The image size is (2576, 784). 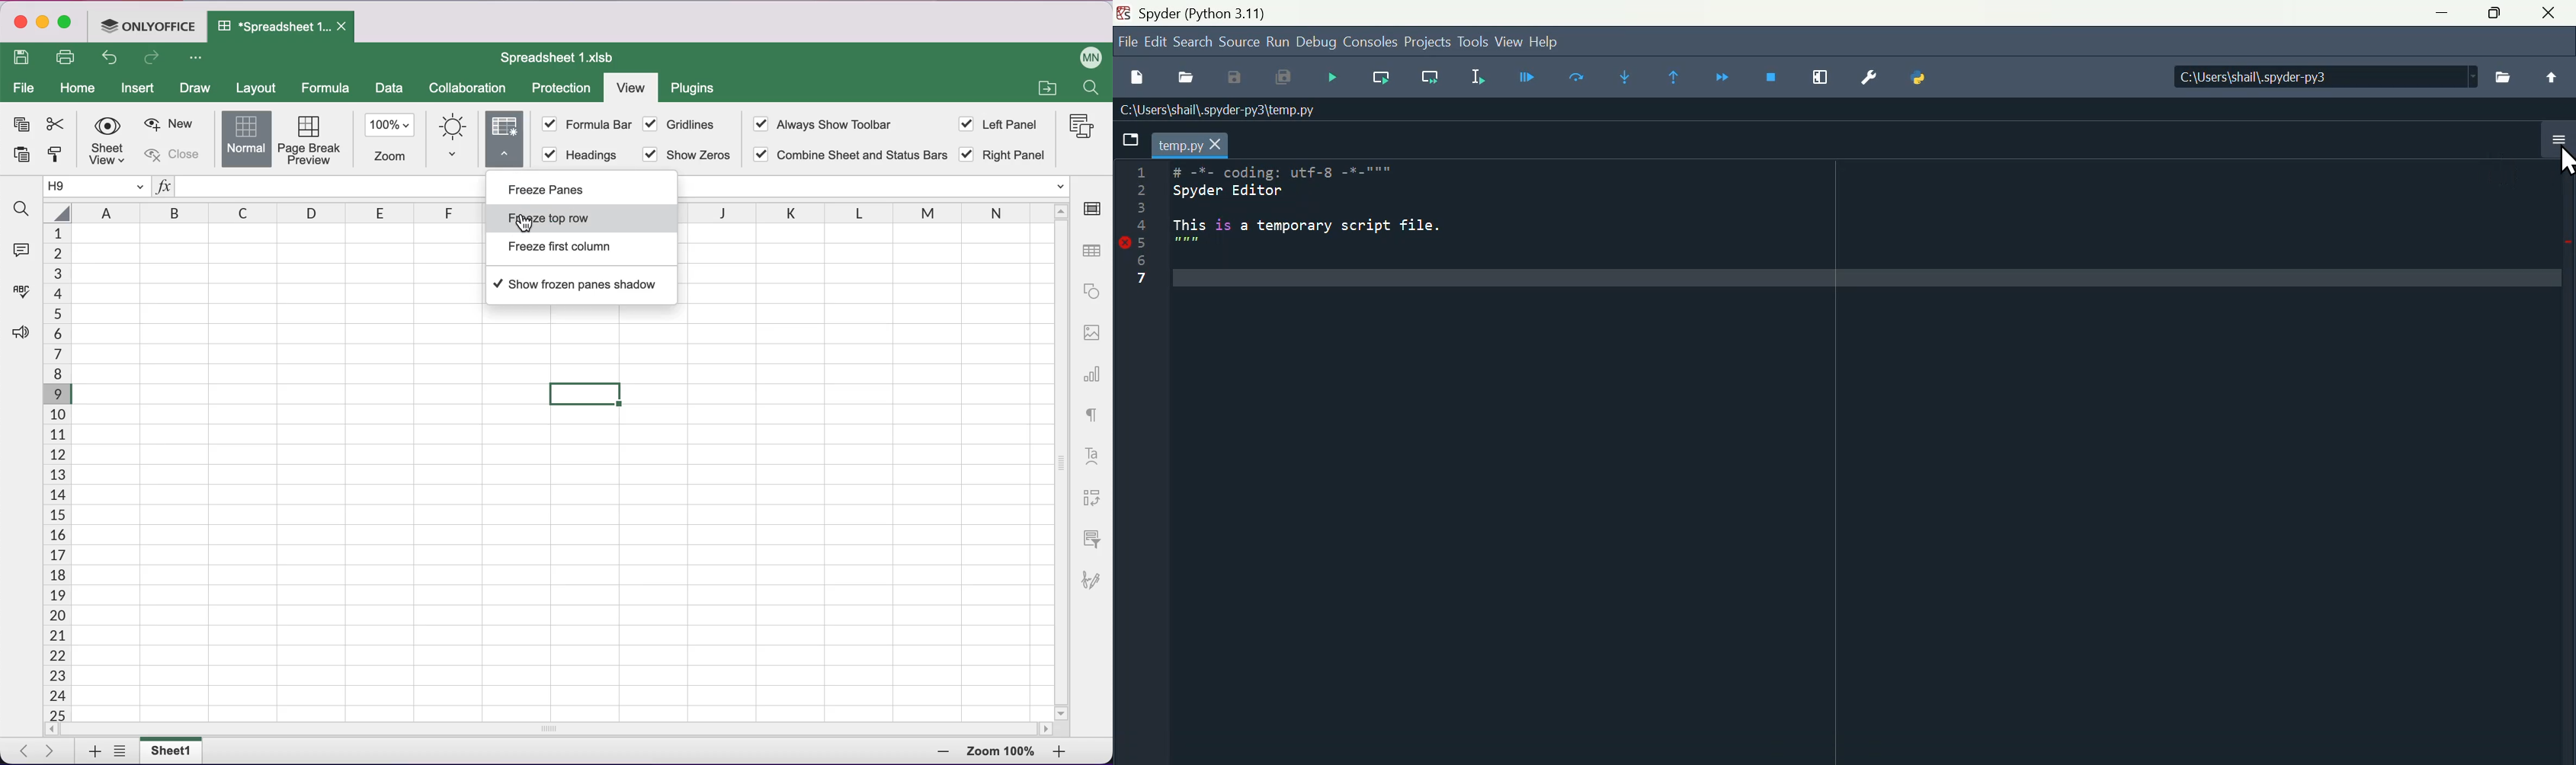 I want to click on folder, so click(x=1130, y=139).